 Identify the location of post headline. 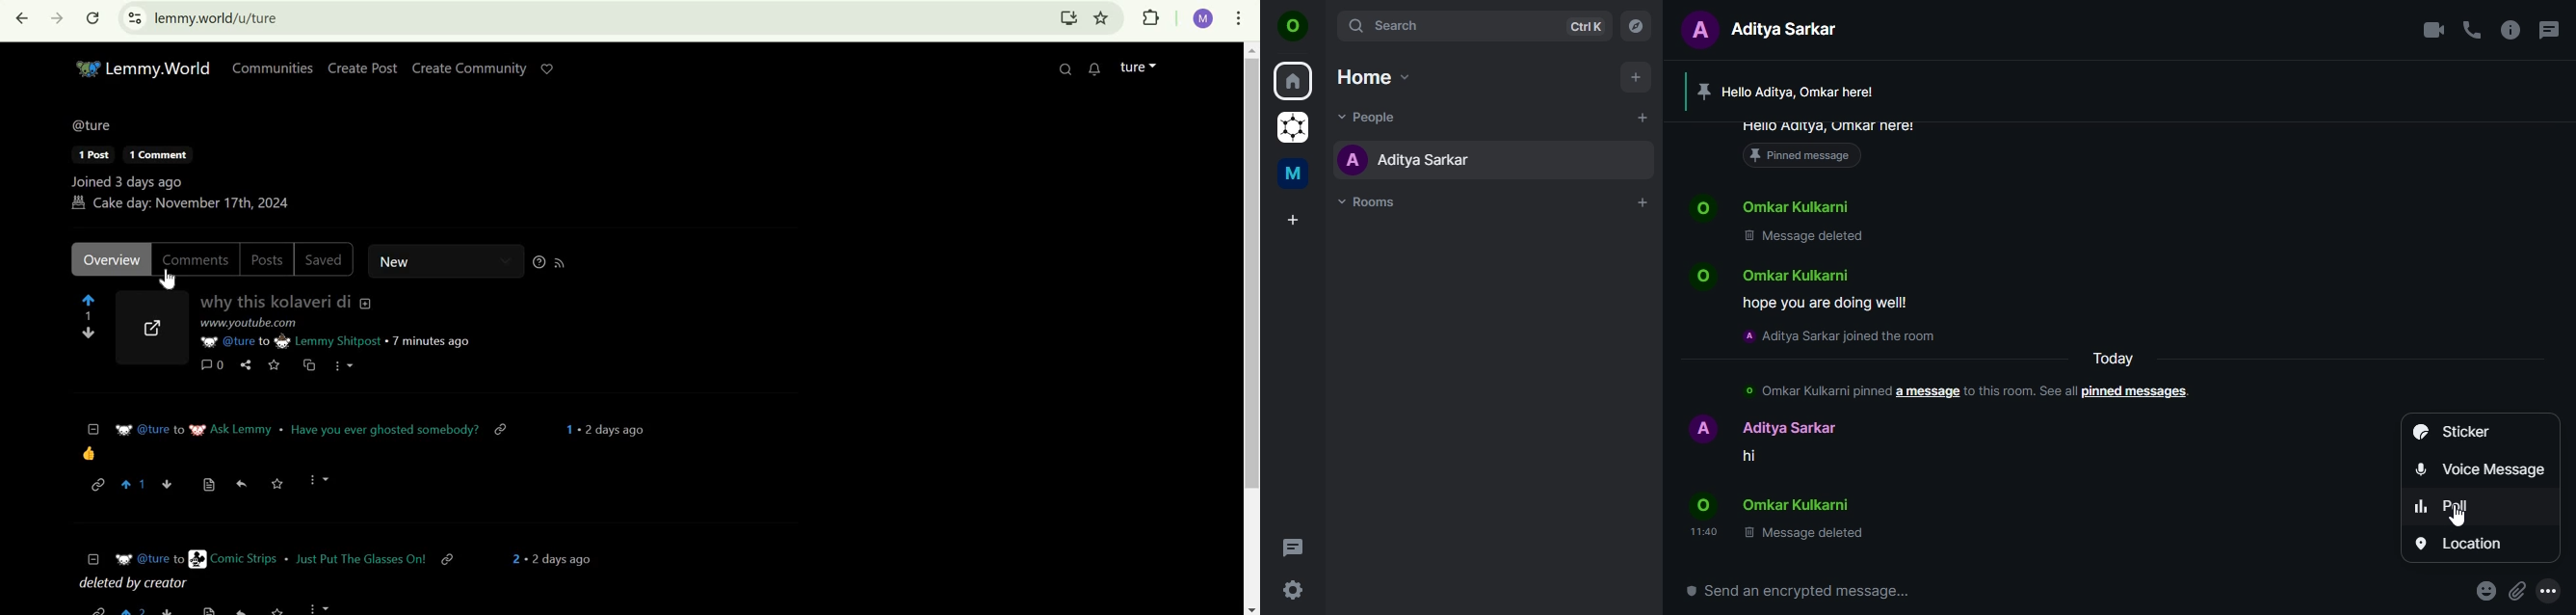
(359, 558).